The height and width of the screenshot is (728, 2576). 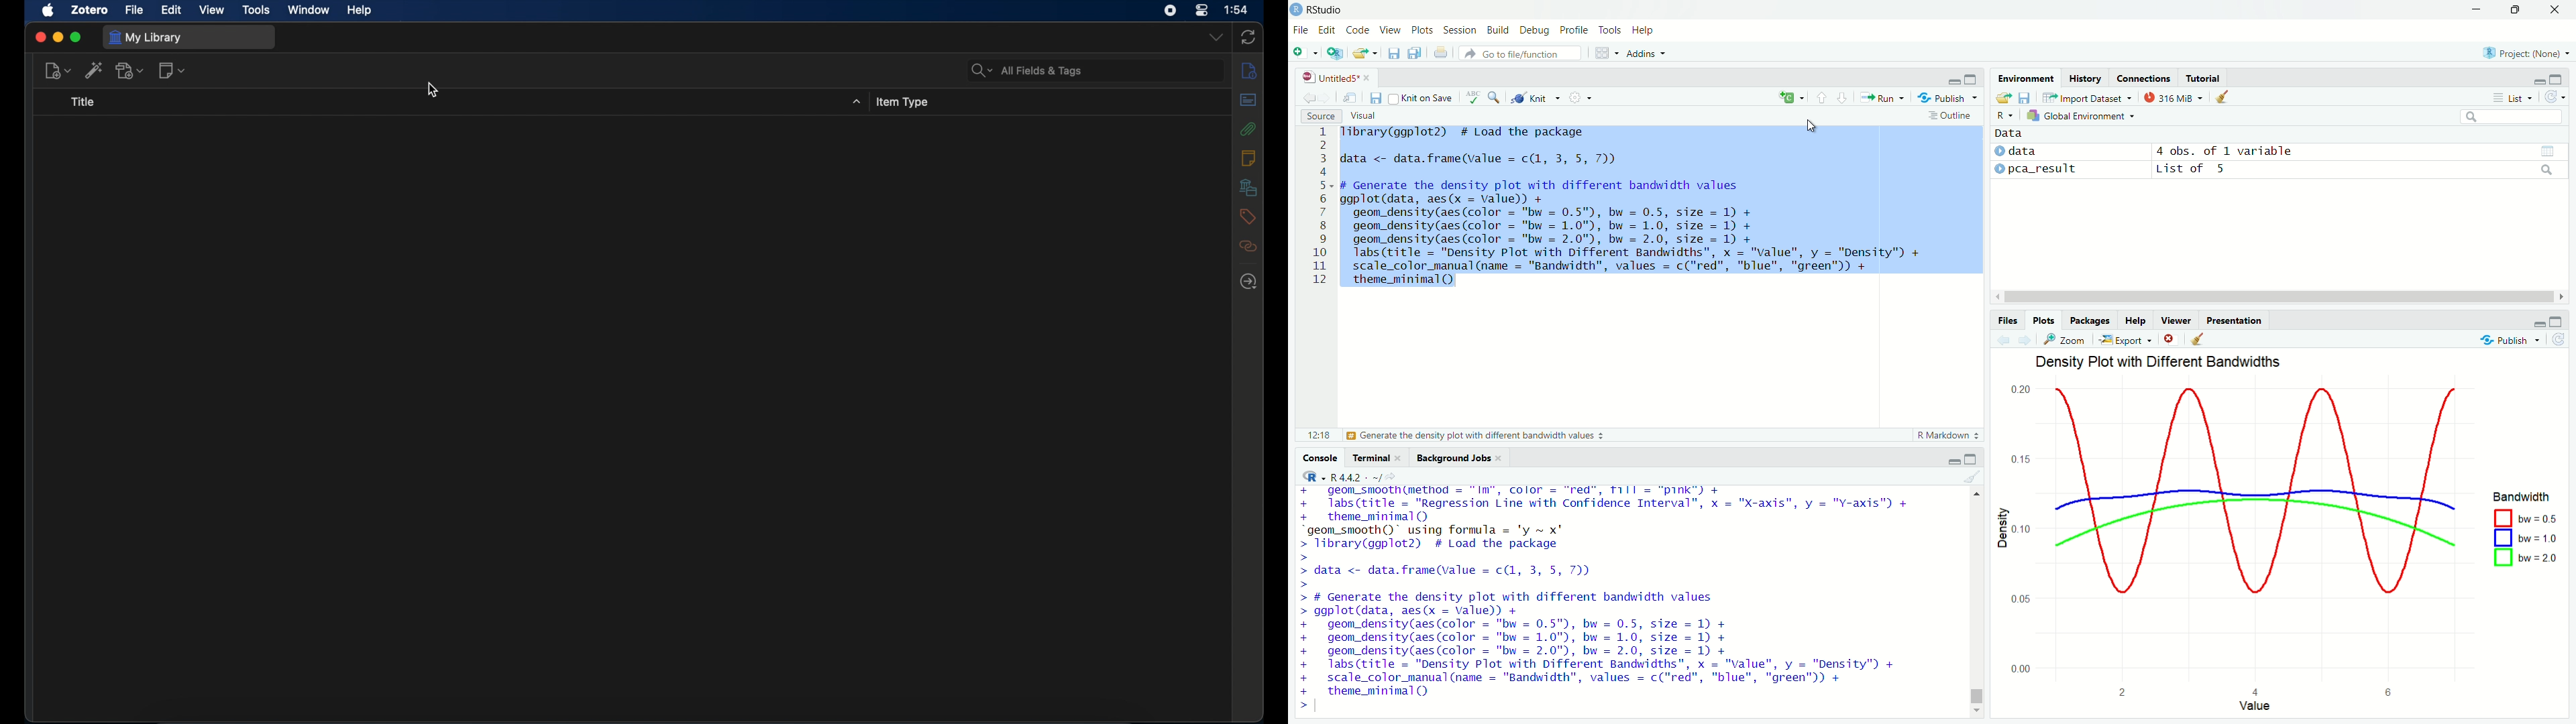 I want to click on new item, so click(x=129, y=70).